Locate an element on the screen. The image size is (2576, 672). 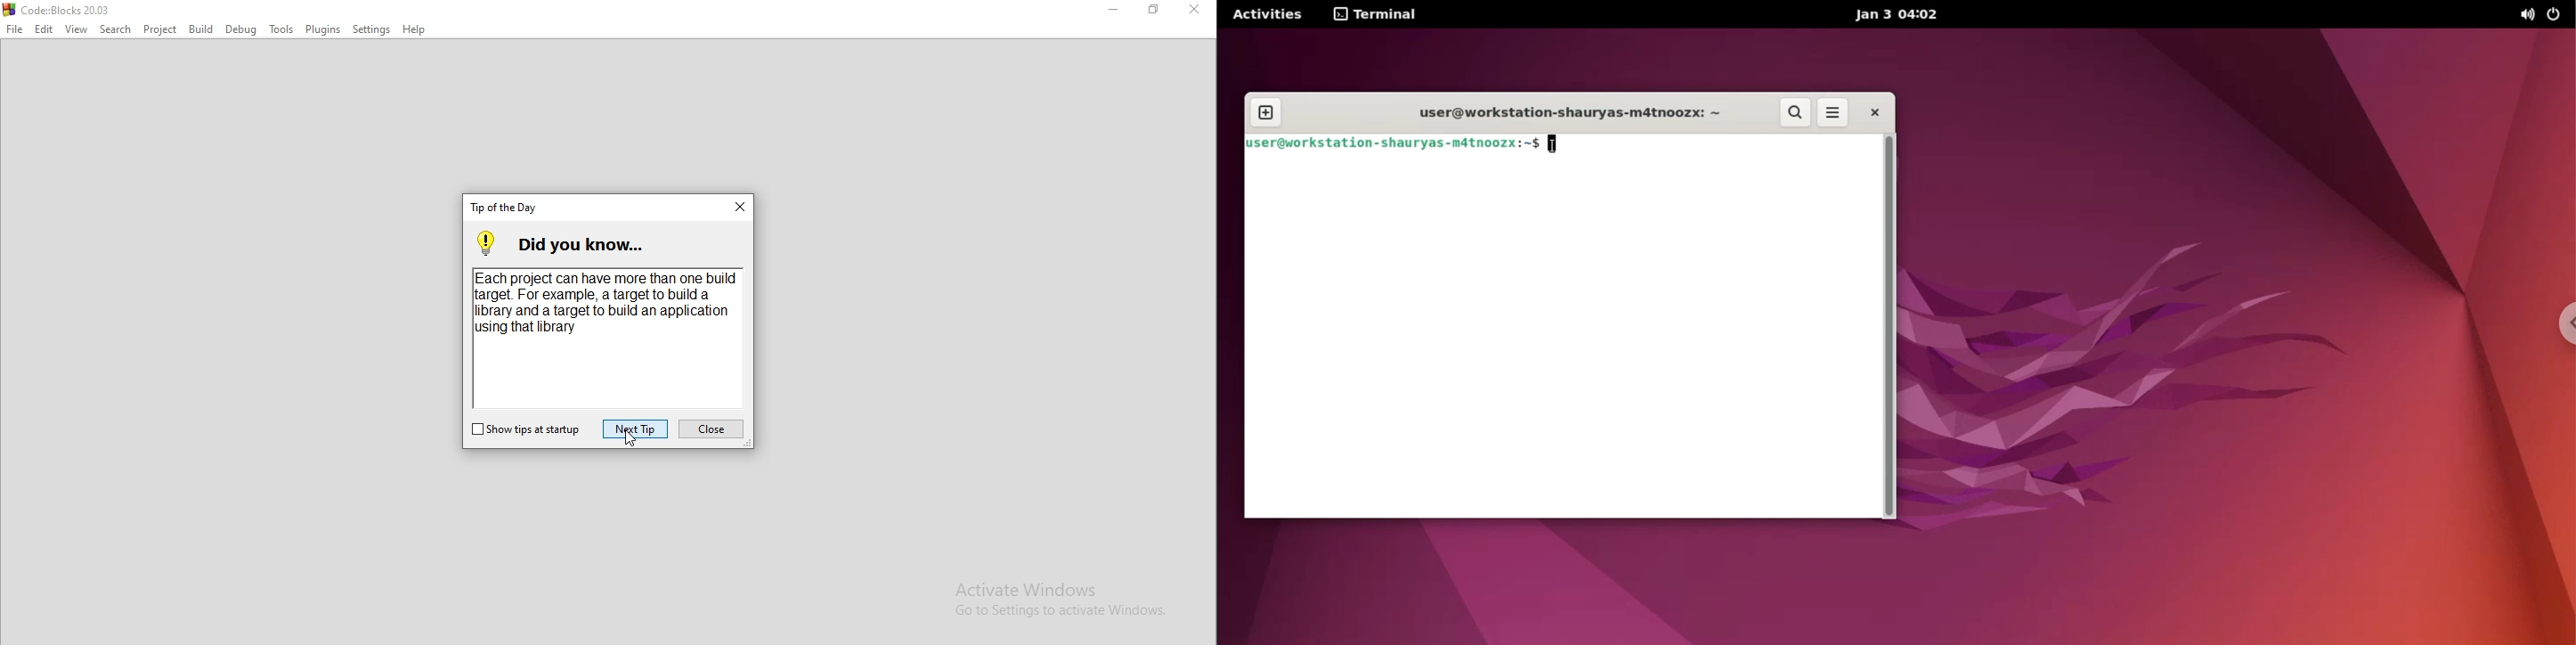
Build  is located at coordinates (201, 30).